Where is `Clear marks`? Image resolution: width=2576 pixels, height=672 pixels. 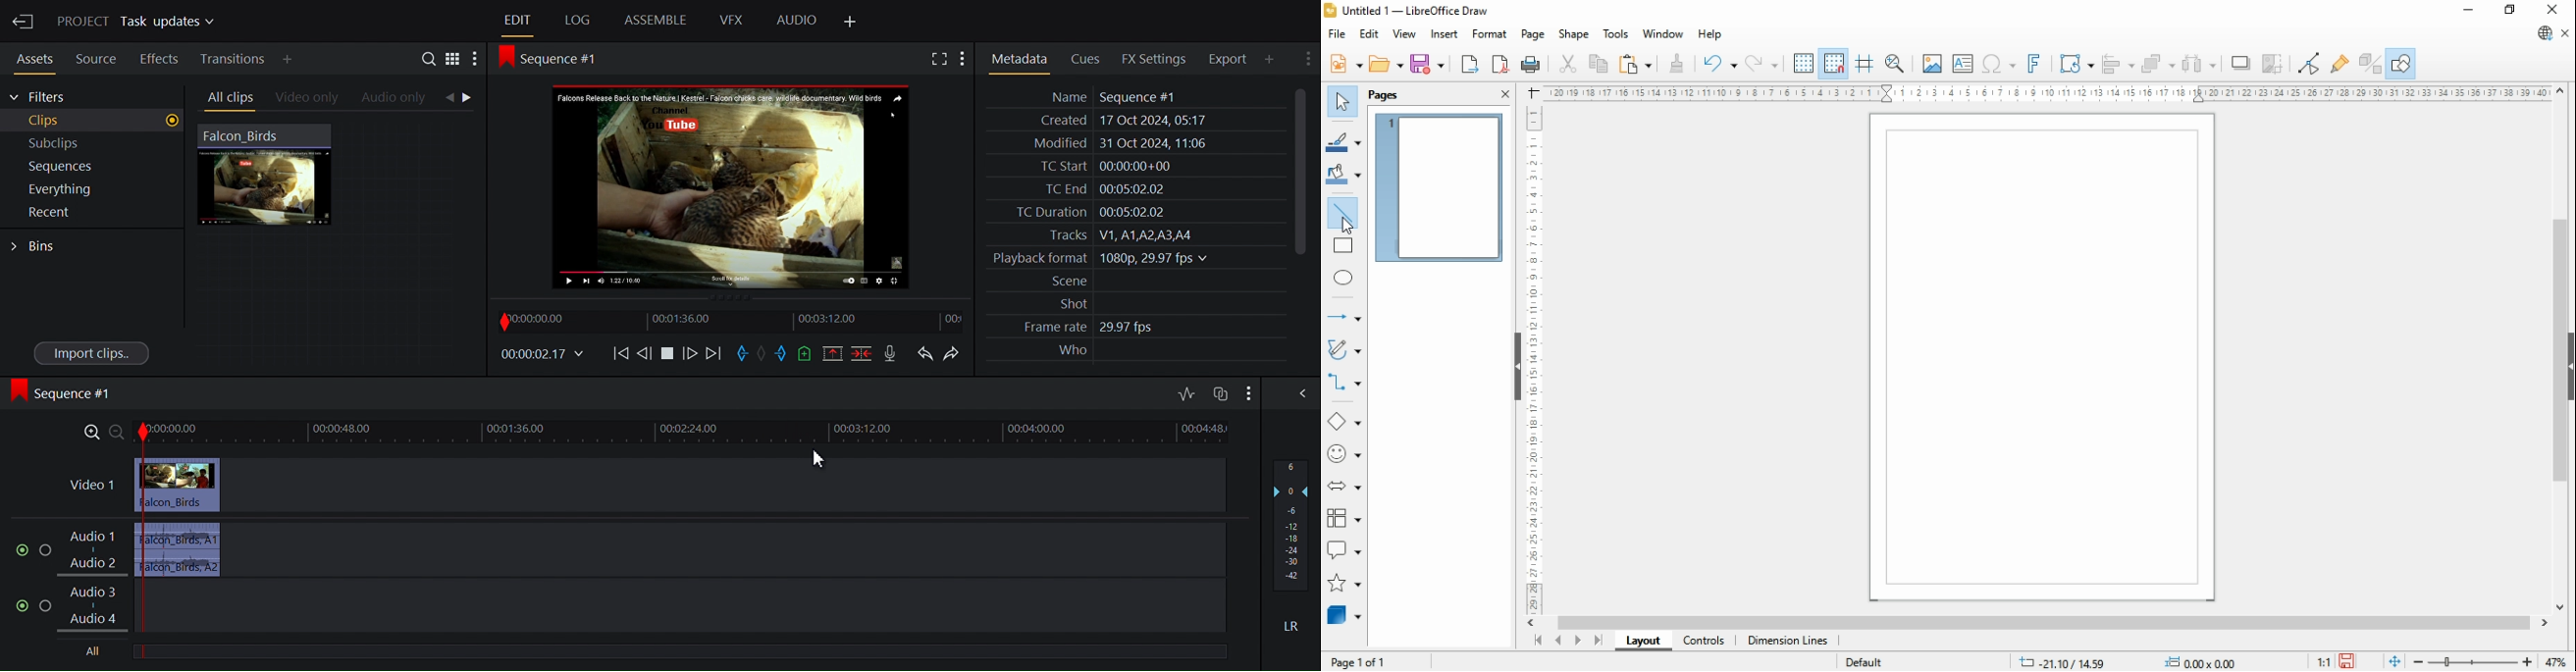 Clear marks is located at coordinates (761, 355).